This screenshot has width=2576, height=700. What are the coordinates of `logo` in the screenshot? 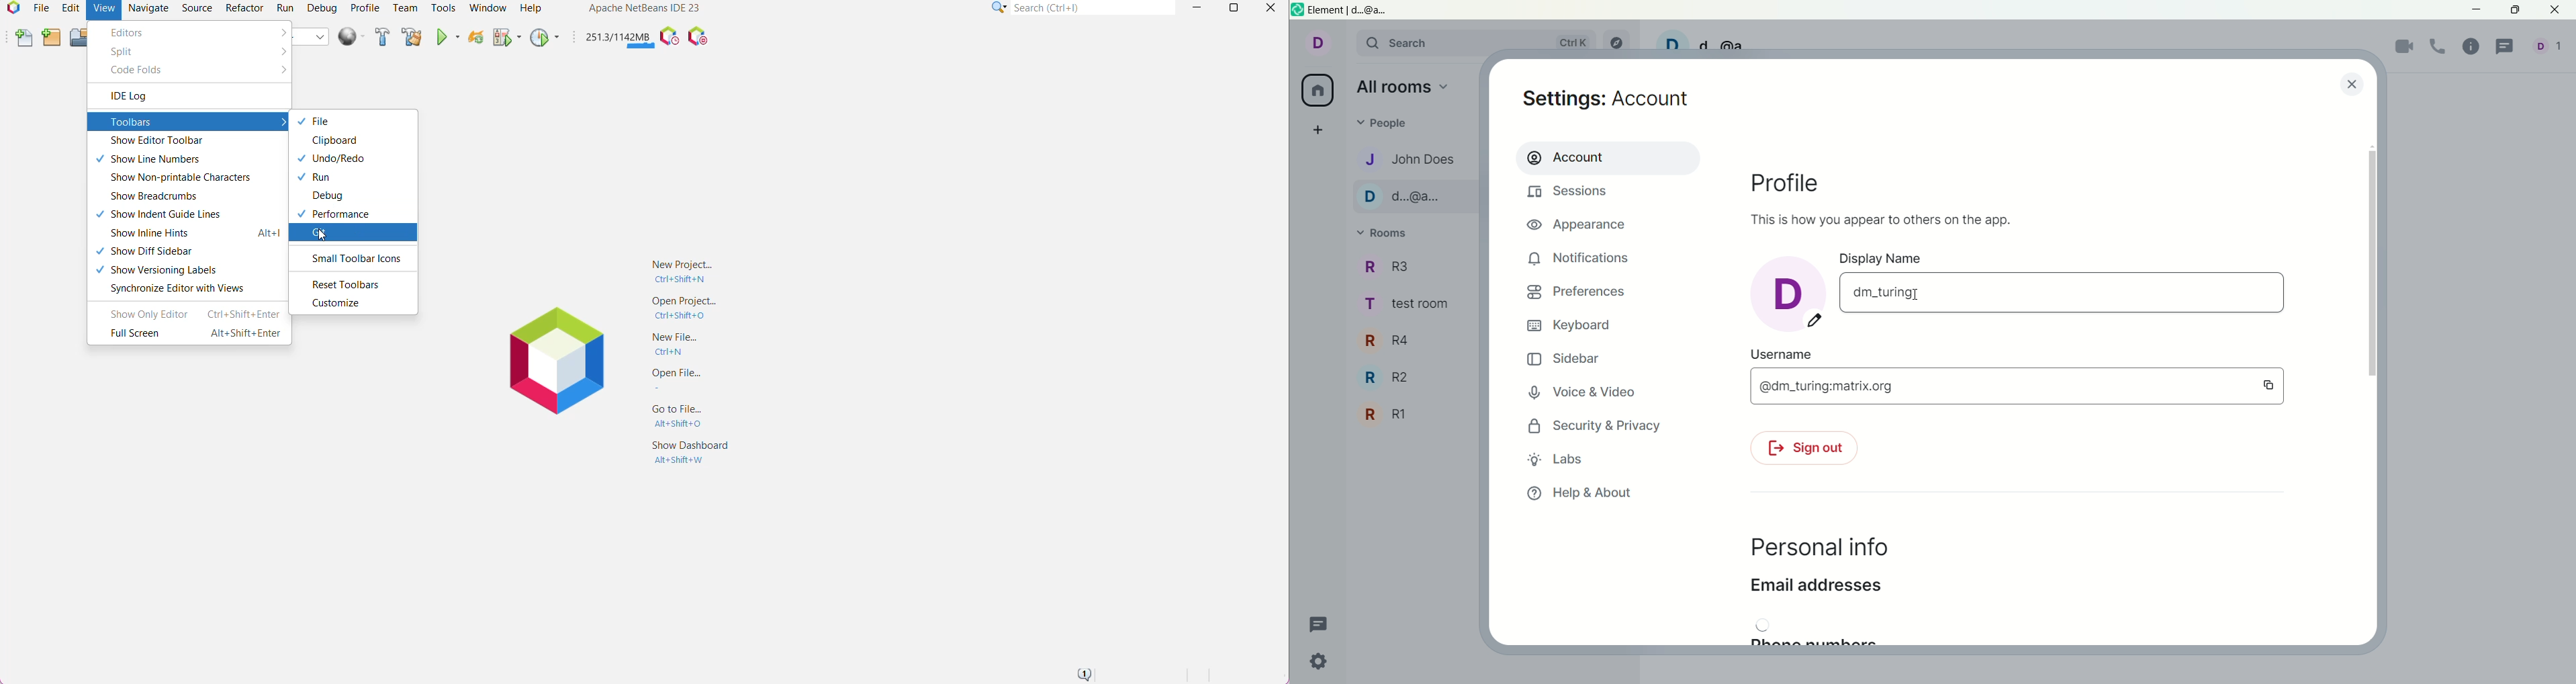 It's located at (1298, 11).